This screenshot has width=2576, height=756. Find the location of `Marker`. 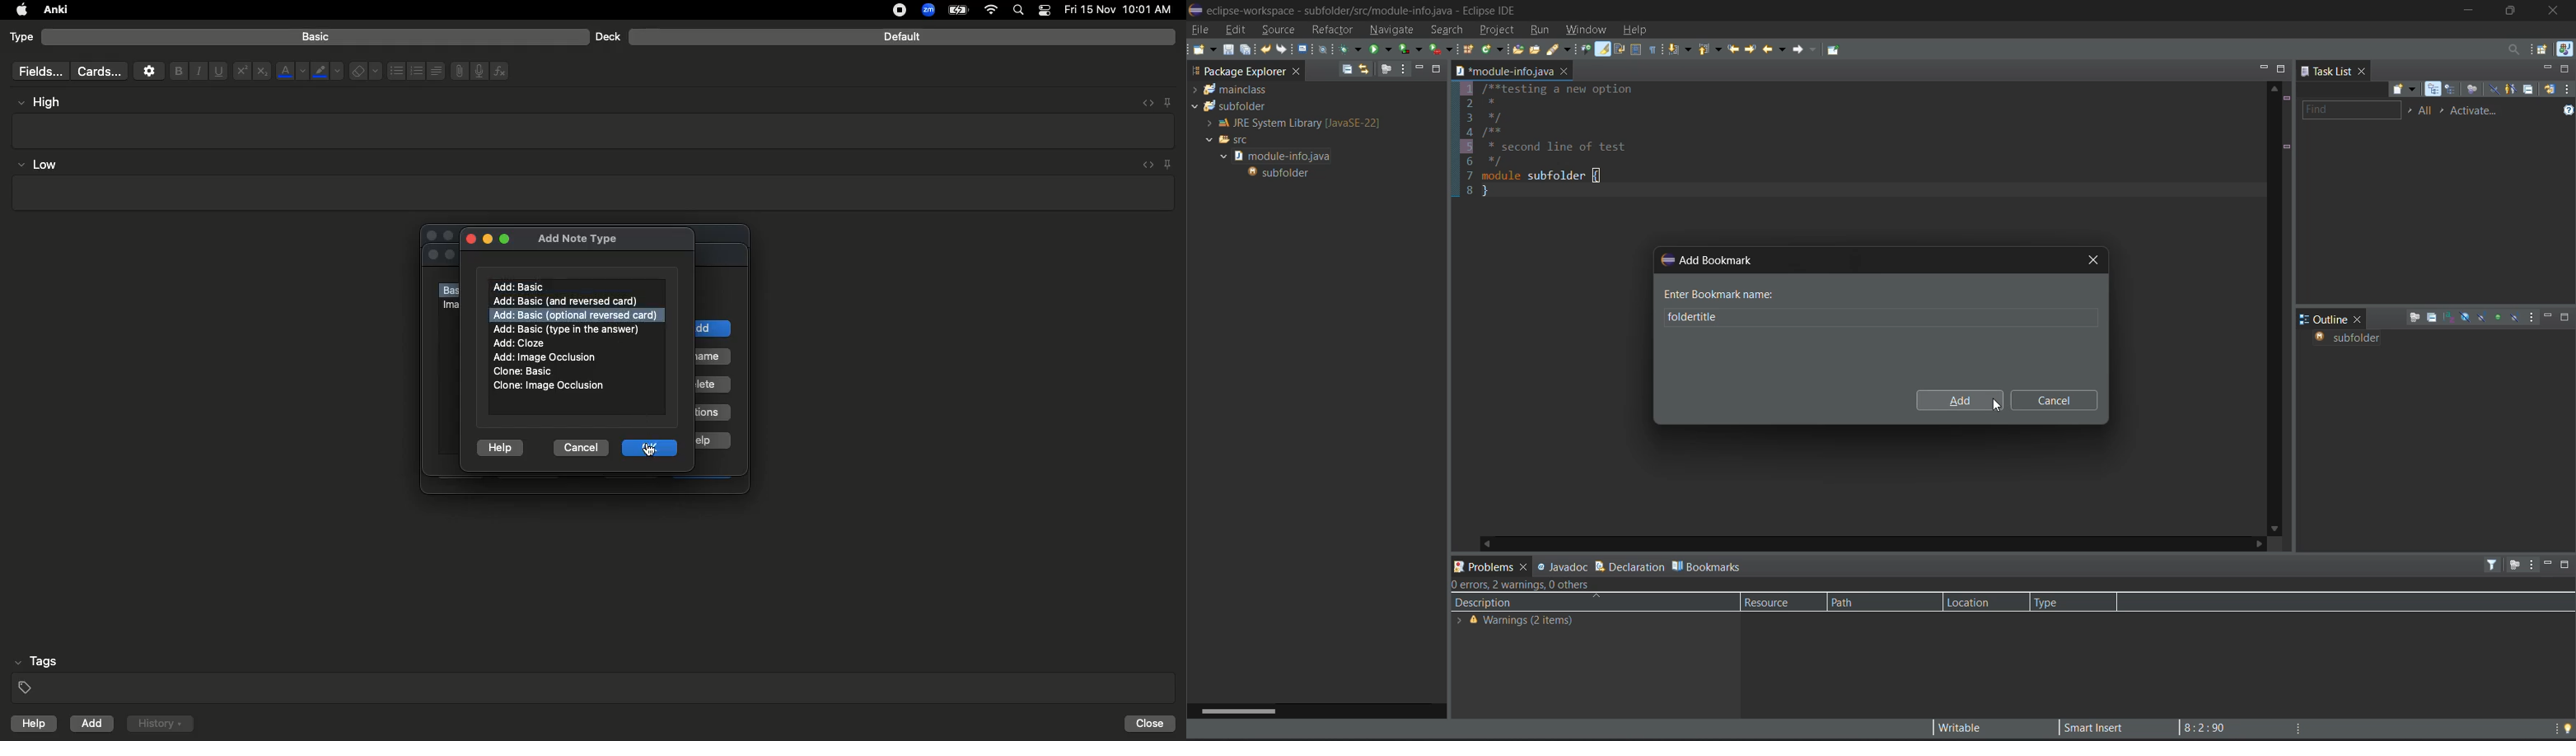

Marker is located at coordinates (327, 72).